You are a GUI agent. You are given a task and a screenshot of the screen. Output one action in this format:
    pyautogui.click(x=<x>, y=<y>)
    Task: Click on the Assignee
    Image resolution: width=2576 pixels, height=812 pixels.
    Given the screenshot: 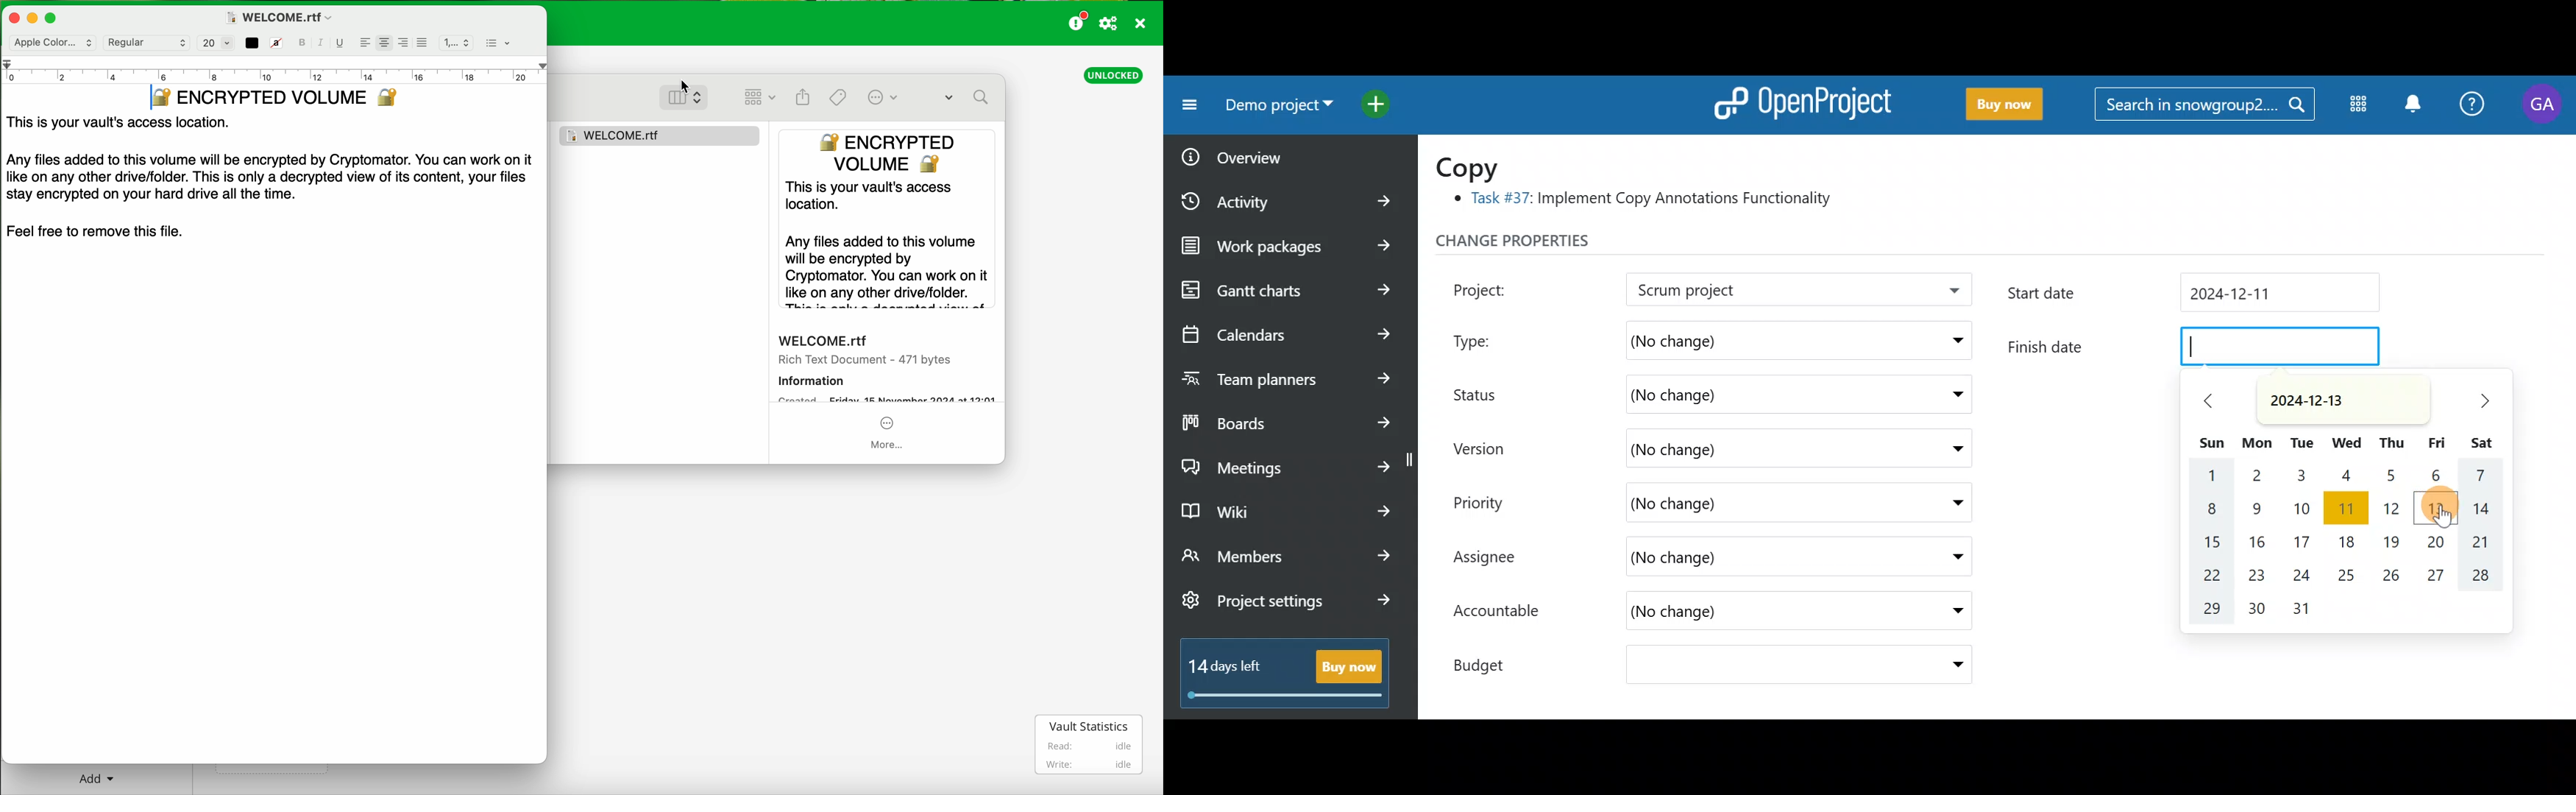 What is the action you would take?
    pyautogui.click(x=1499, y=559)
    